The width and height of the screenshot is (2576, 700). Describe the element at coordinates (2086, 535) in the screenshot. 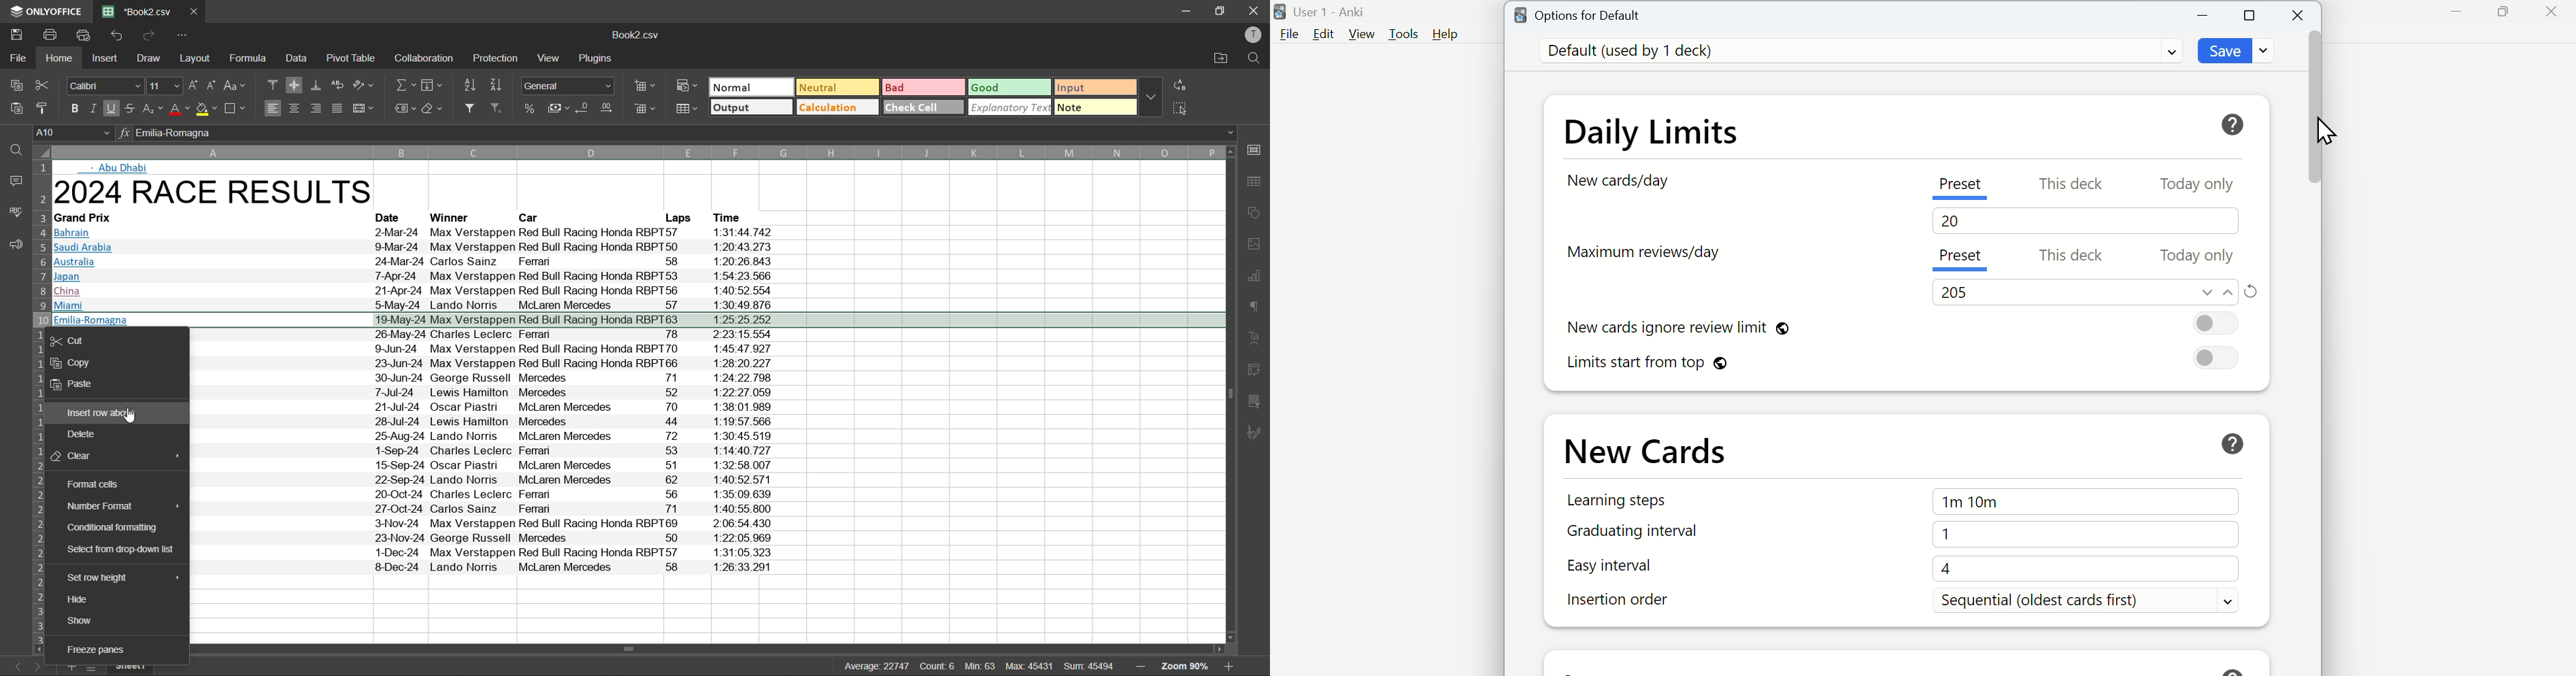

I see `1` at that location.